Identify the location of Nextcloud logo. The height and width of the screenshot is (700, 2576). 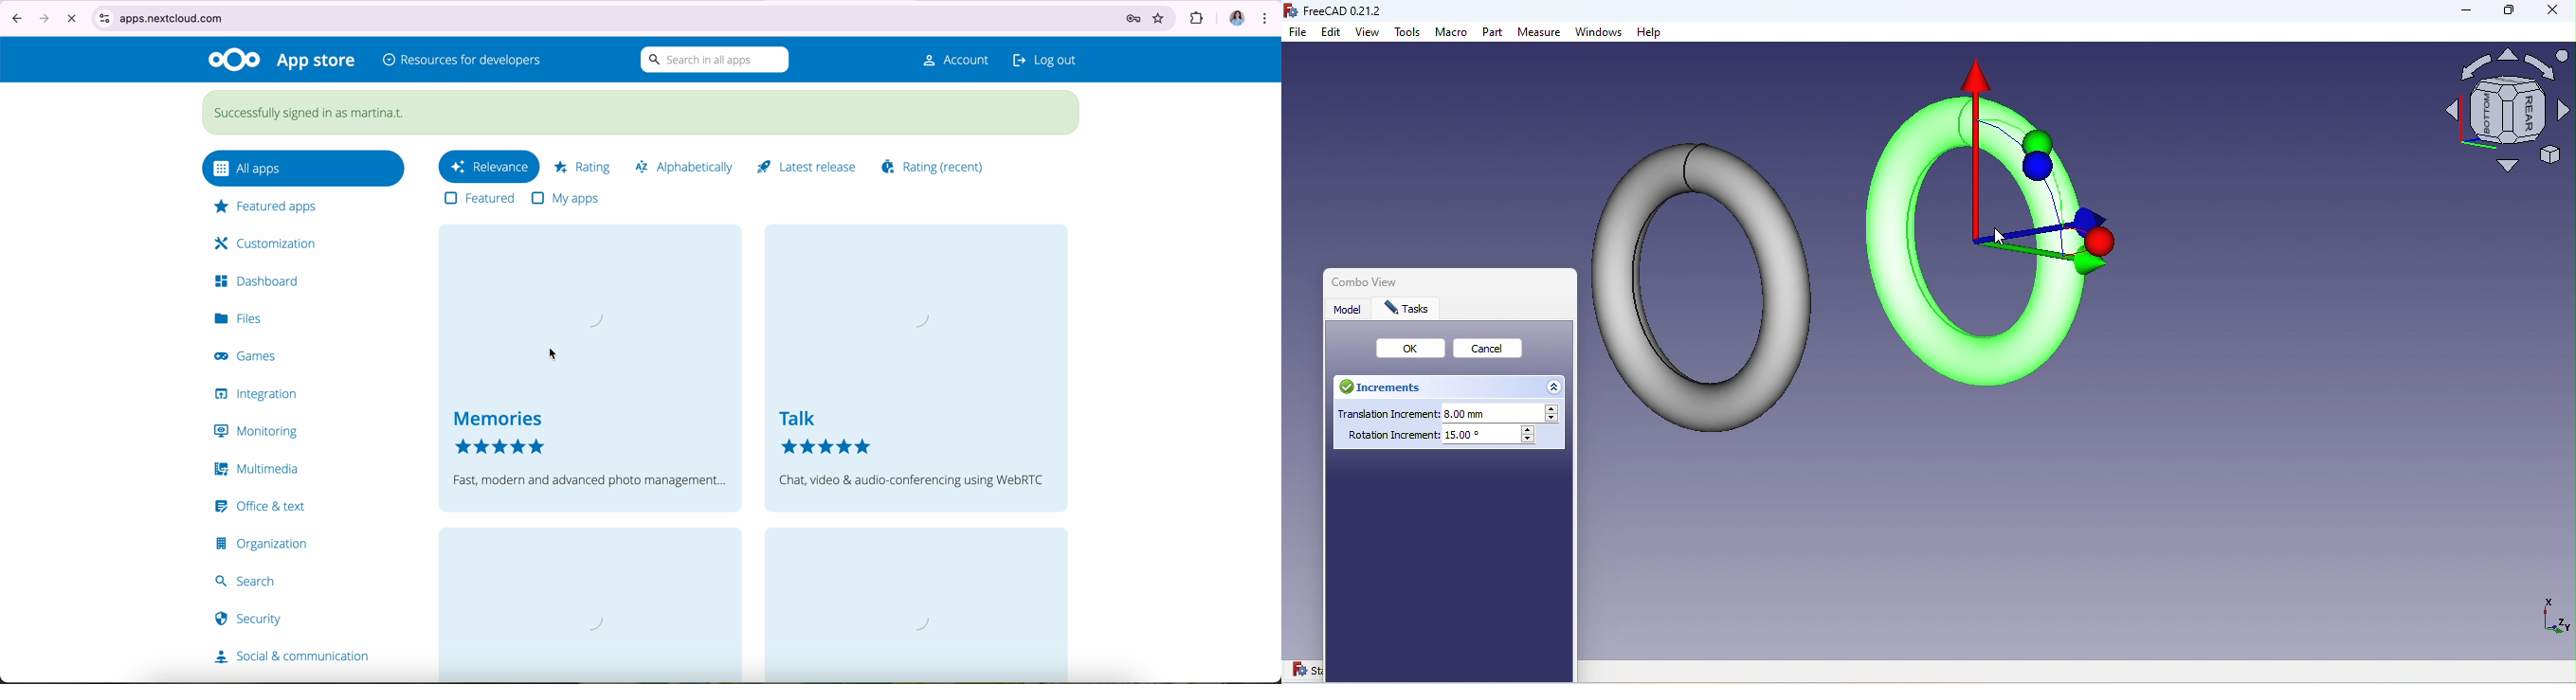
(234, 59).